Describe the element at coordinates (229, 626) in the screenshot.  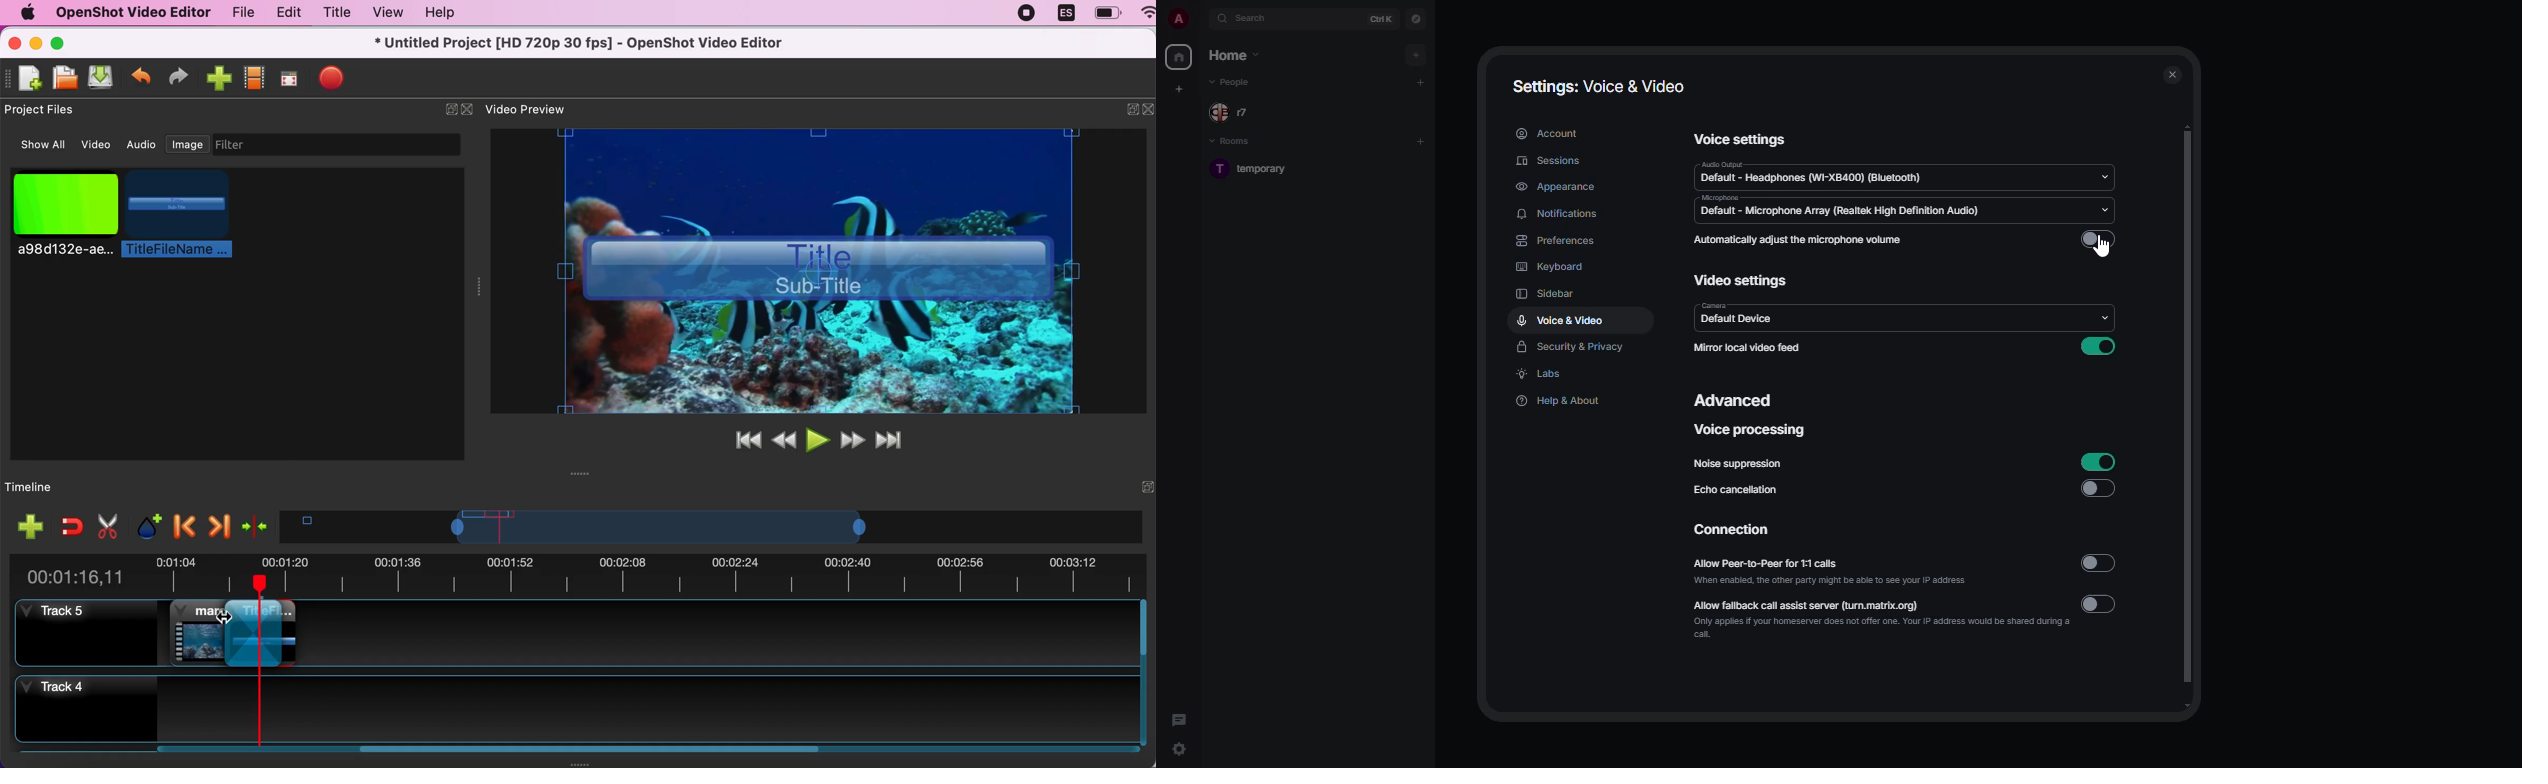
I see `Cursor` at that location.